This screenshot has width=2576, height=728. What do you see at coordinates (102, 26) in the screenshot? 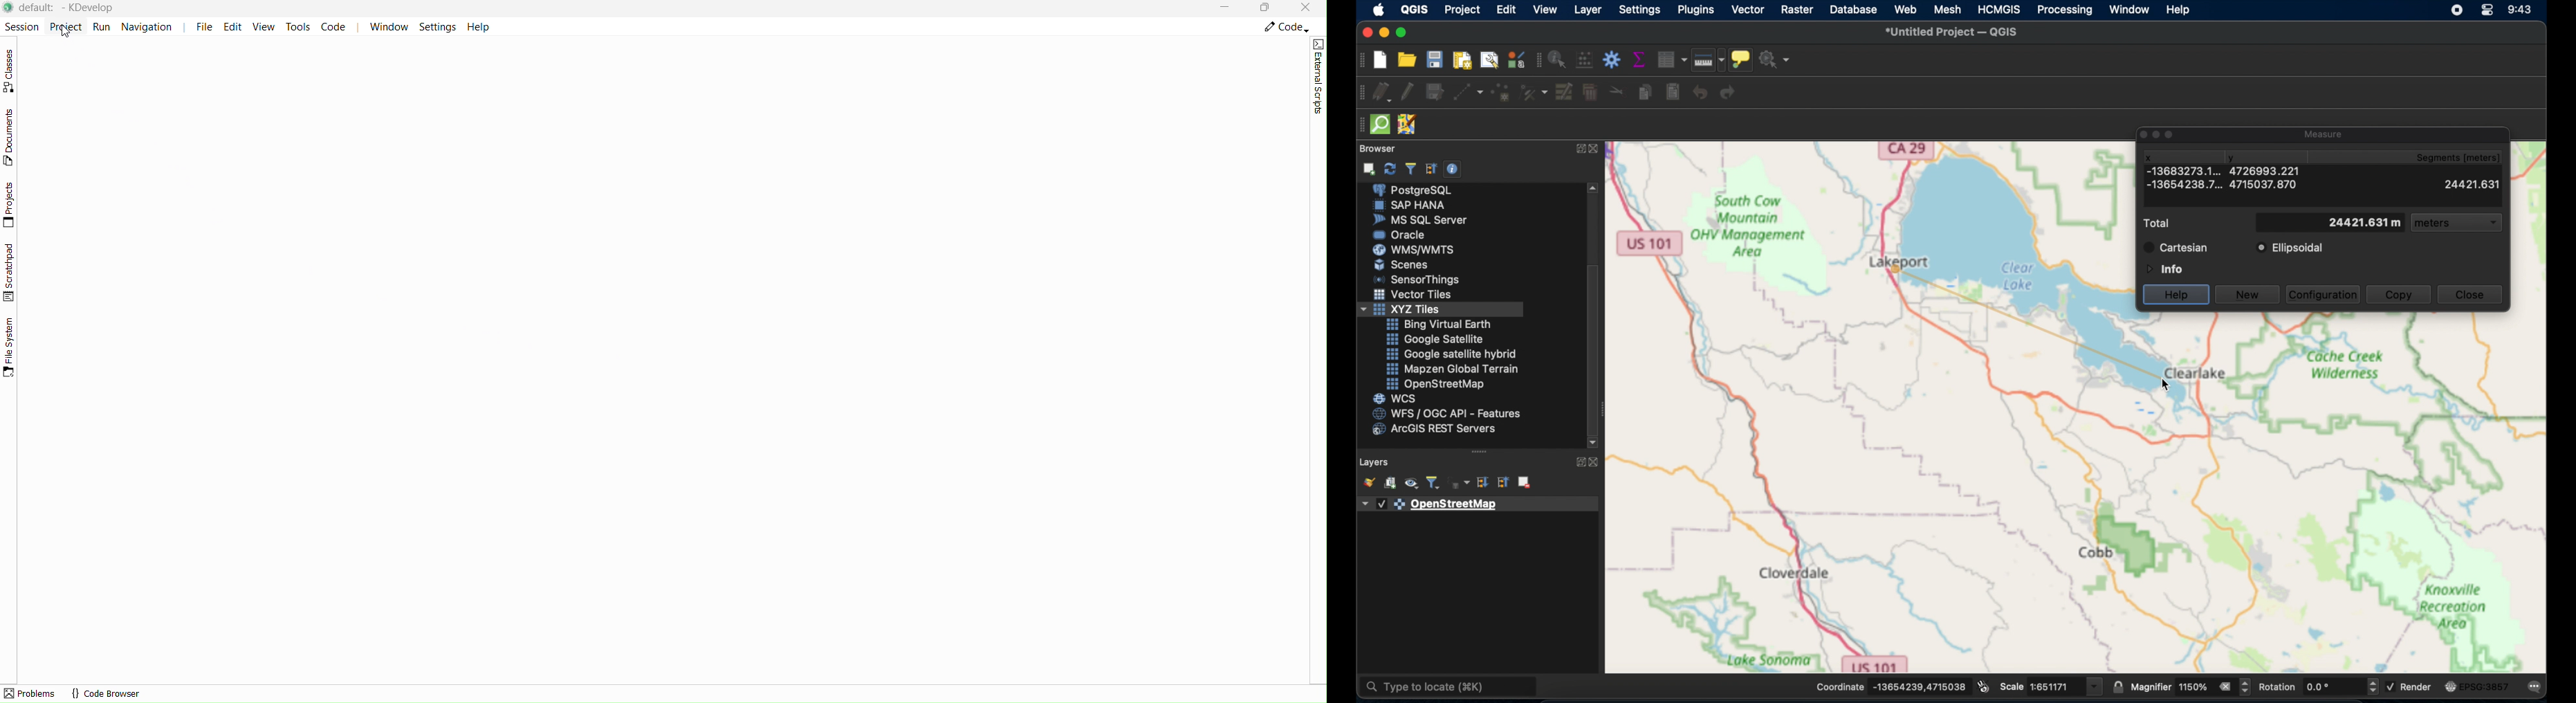
I see `Run` at bounding box center [102, 26].